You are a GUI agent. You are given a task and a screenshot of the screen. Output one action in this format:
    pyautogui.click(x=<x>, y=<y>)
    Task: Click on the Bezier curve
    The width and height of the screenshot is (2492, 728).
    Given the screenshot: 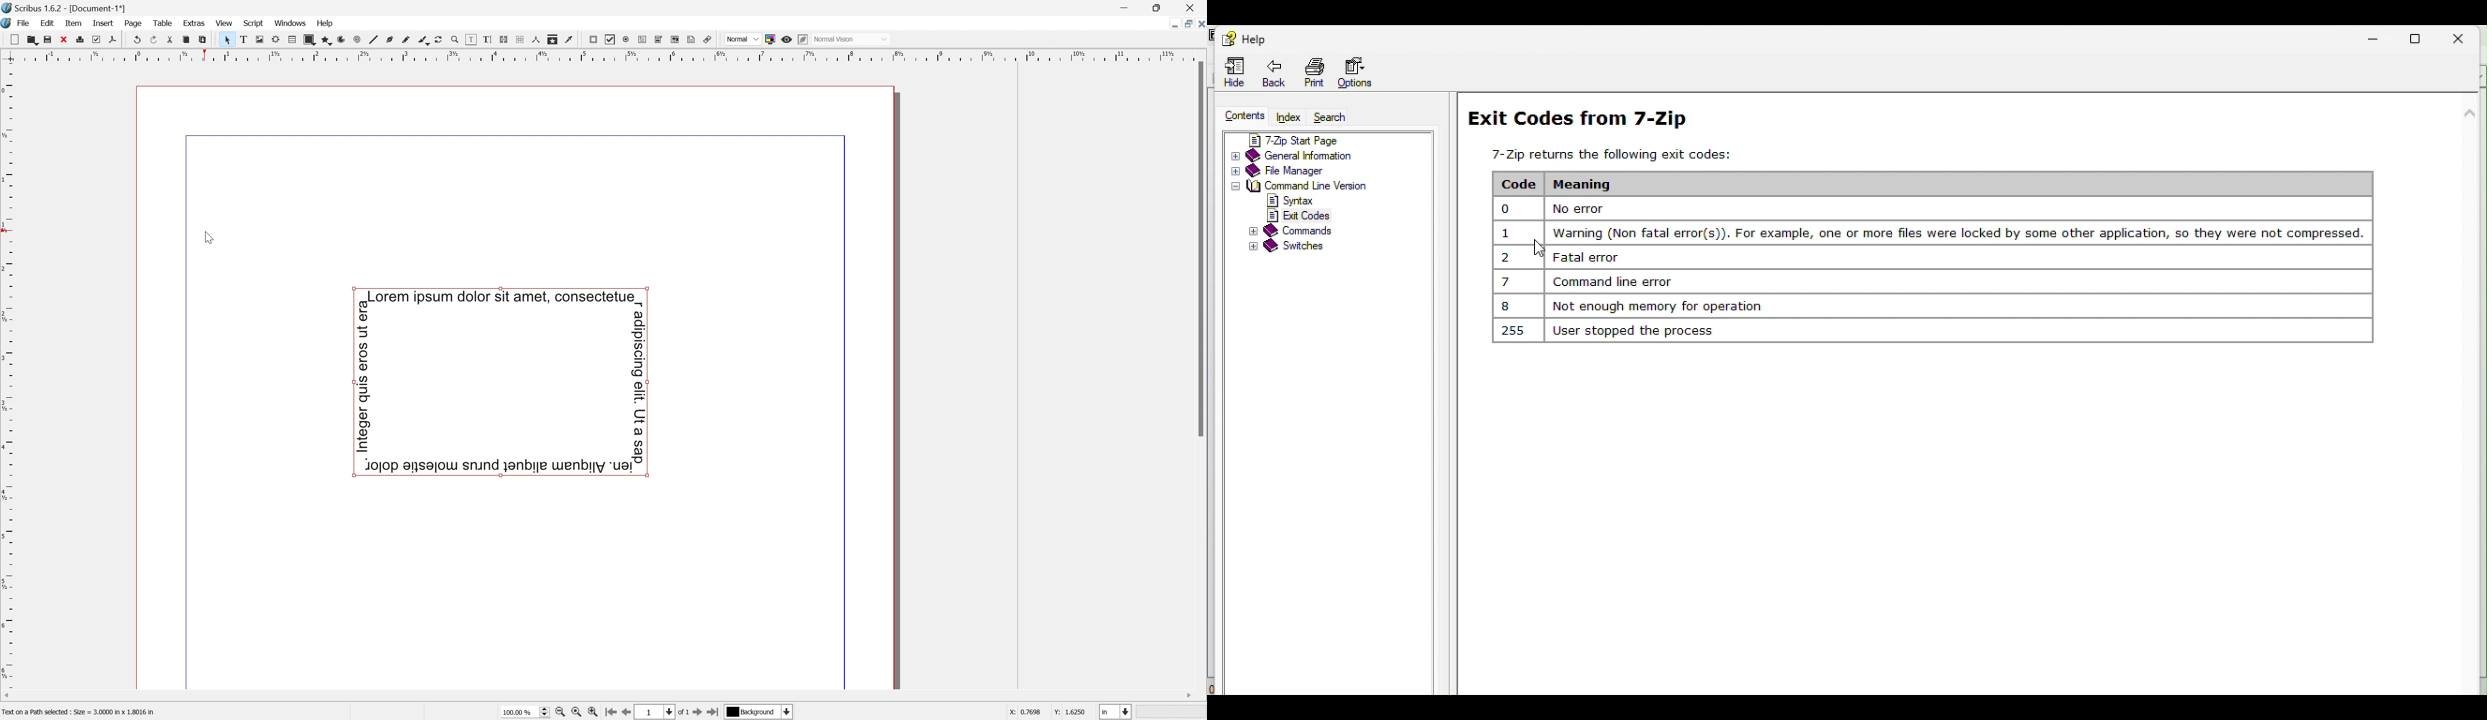 What is the action you would take?
    pyautogui.click(x=387, y=41)
    